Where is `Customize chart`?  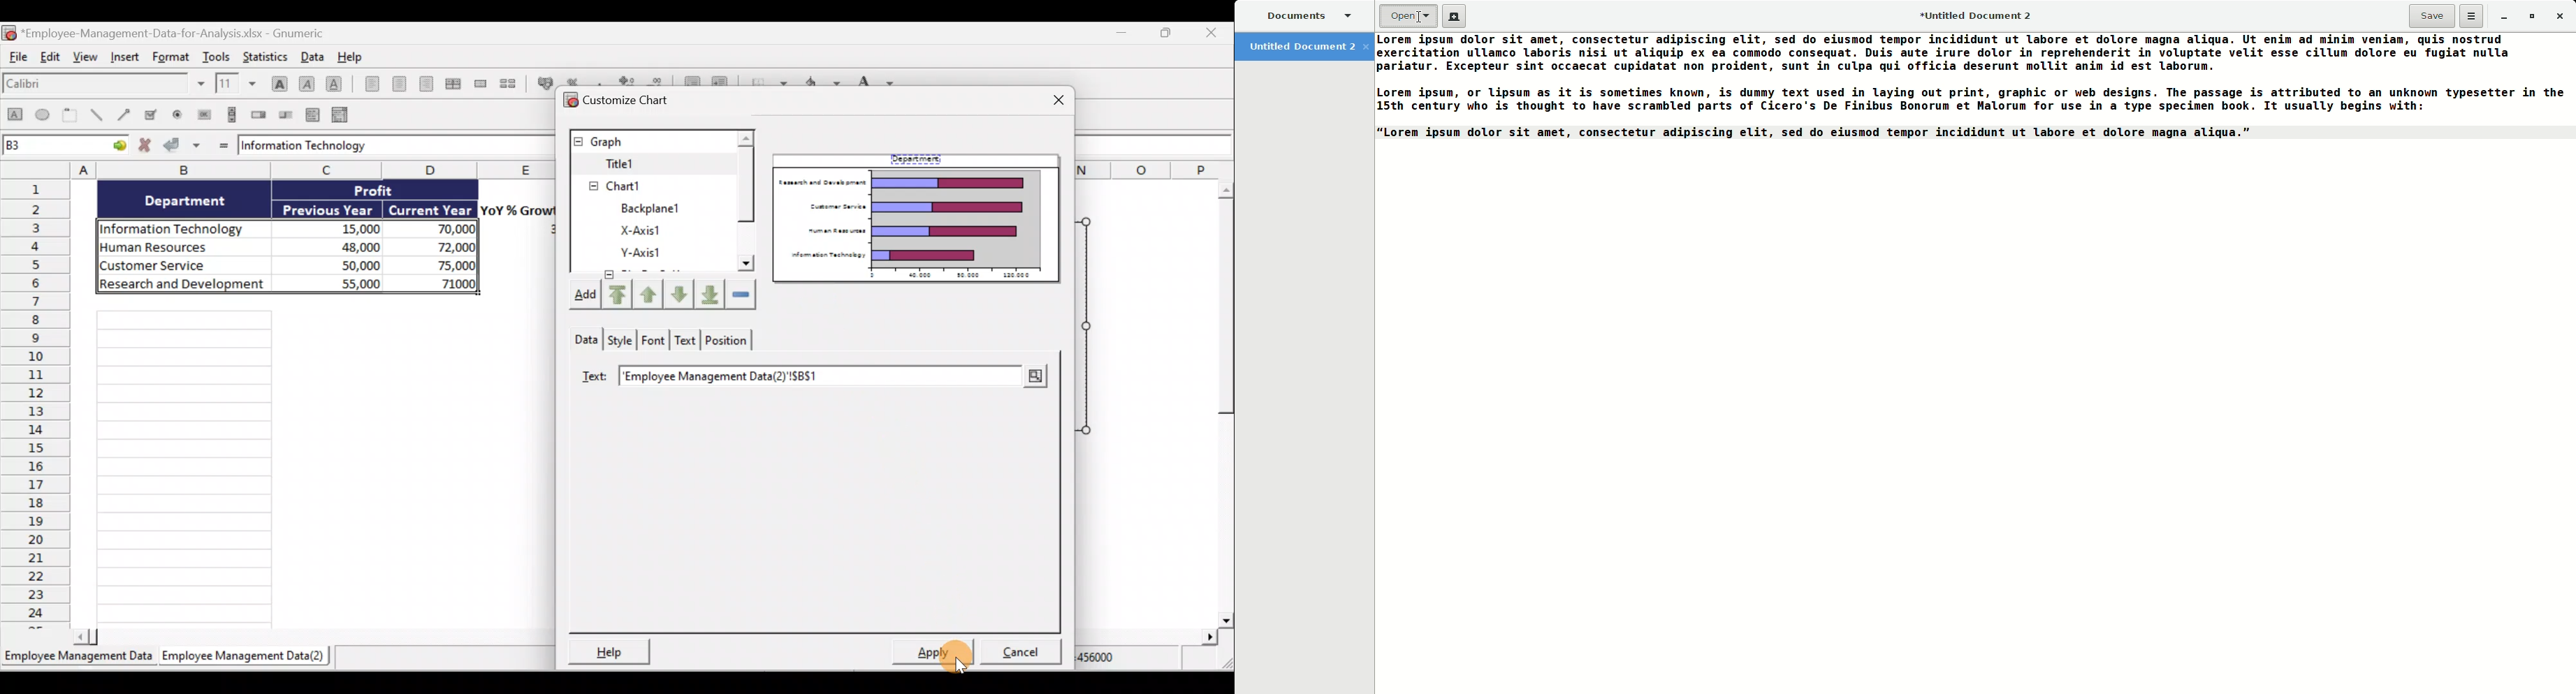 Customize chart is located at coordinates (628, 100).